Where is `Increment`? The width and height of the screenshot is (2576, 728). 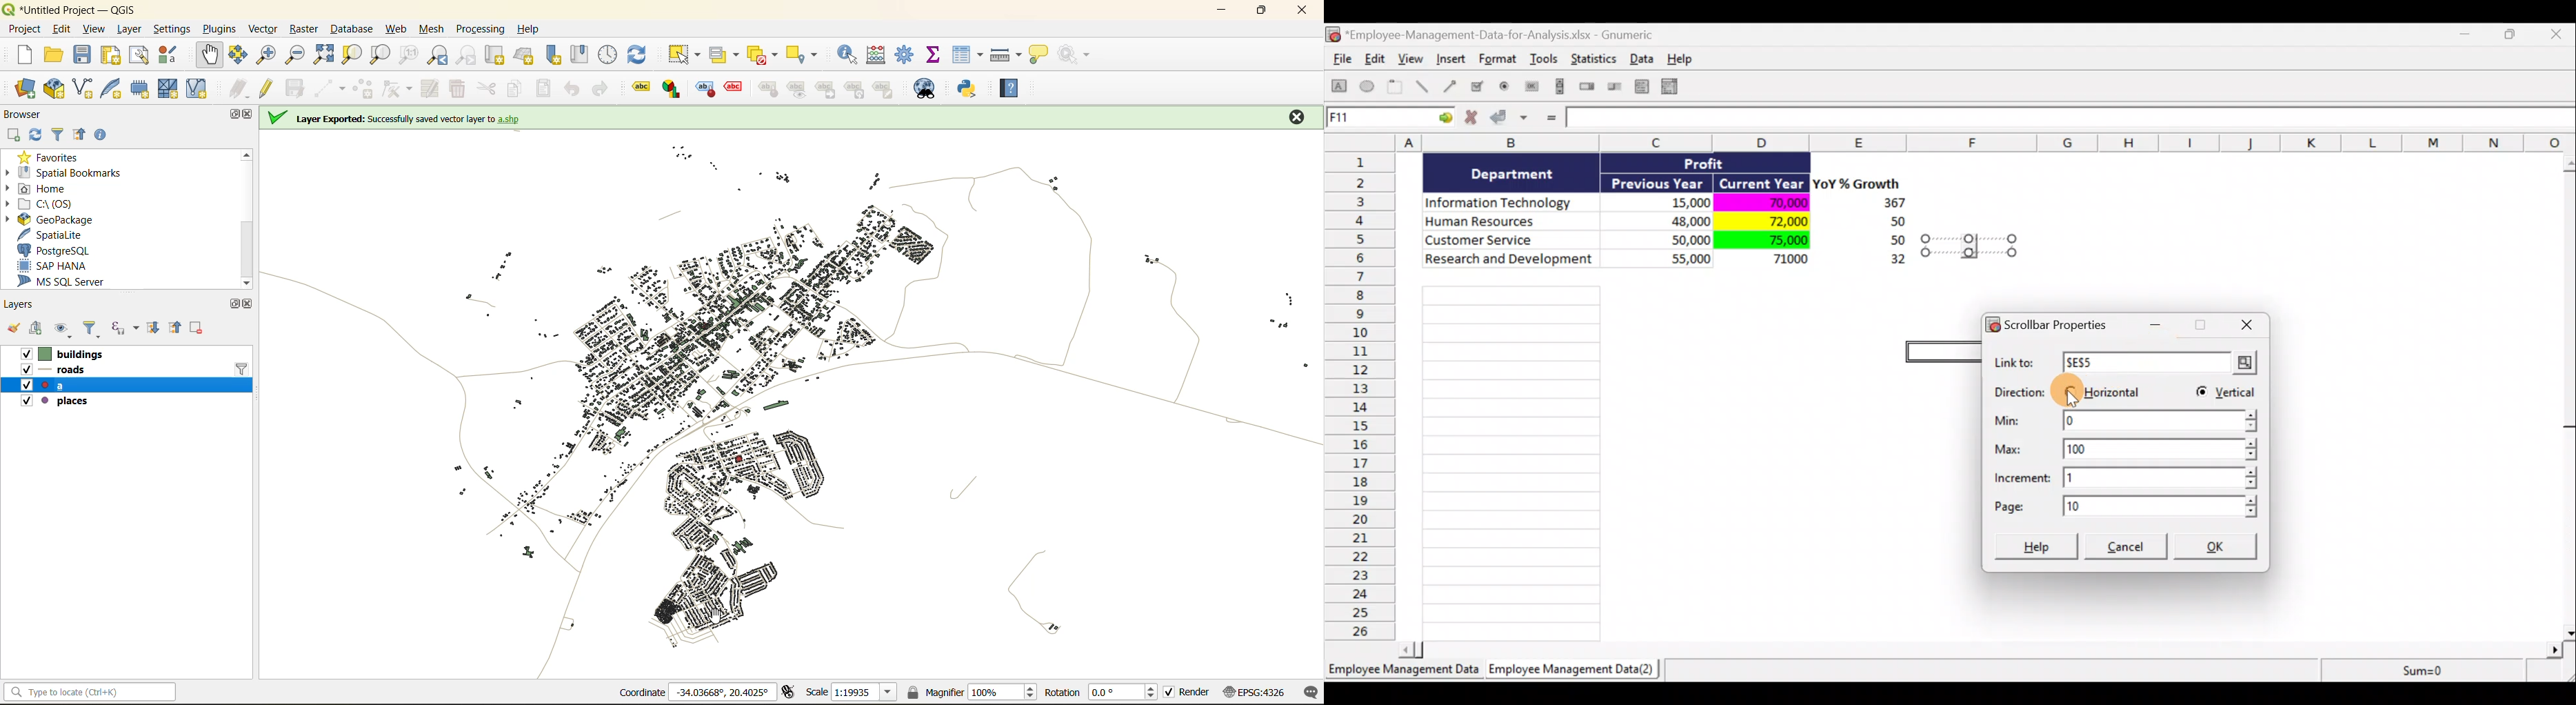 Increment is located at coordinates (2127, 477).